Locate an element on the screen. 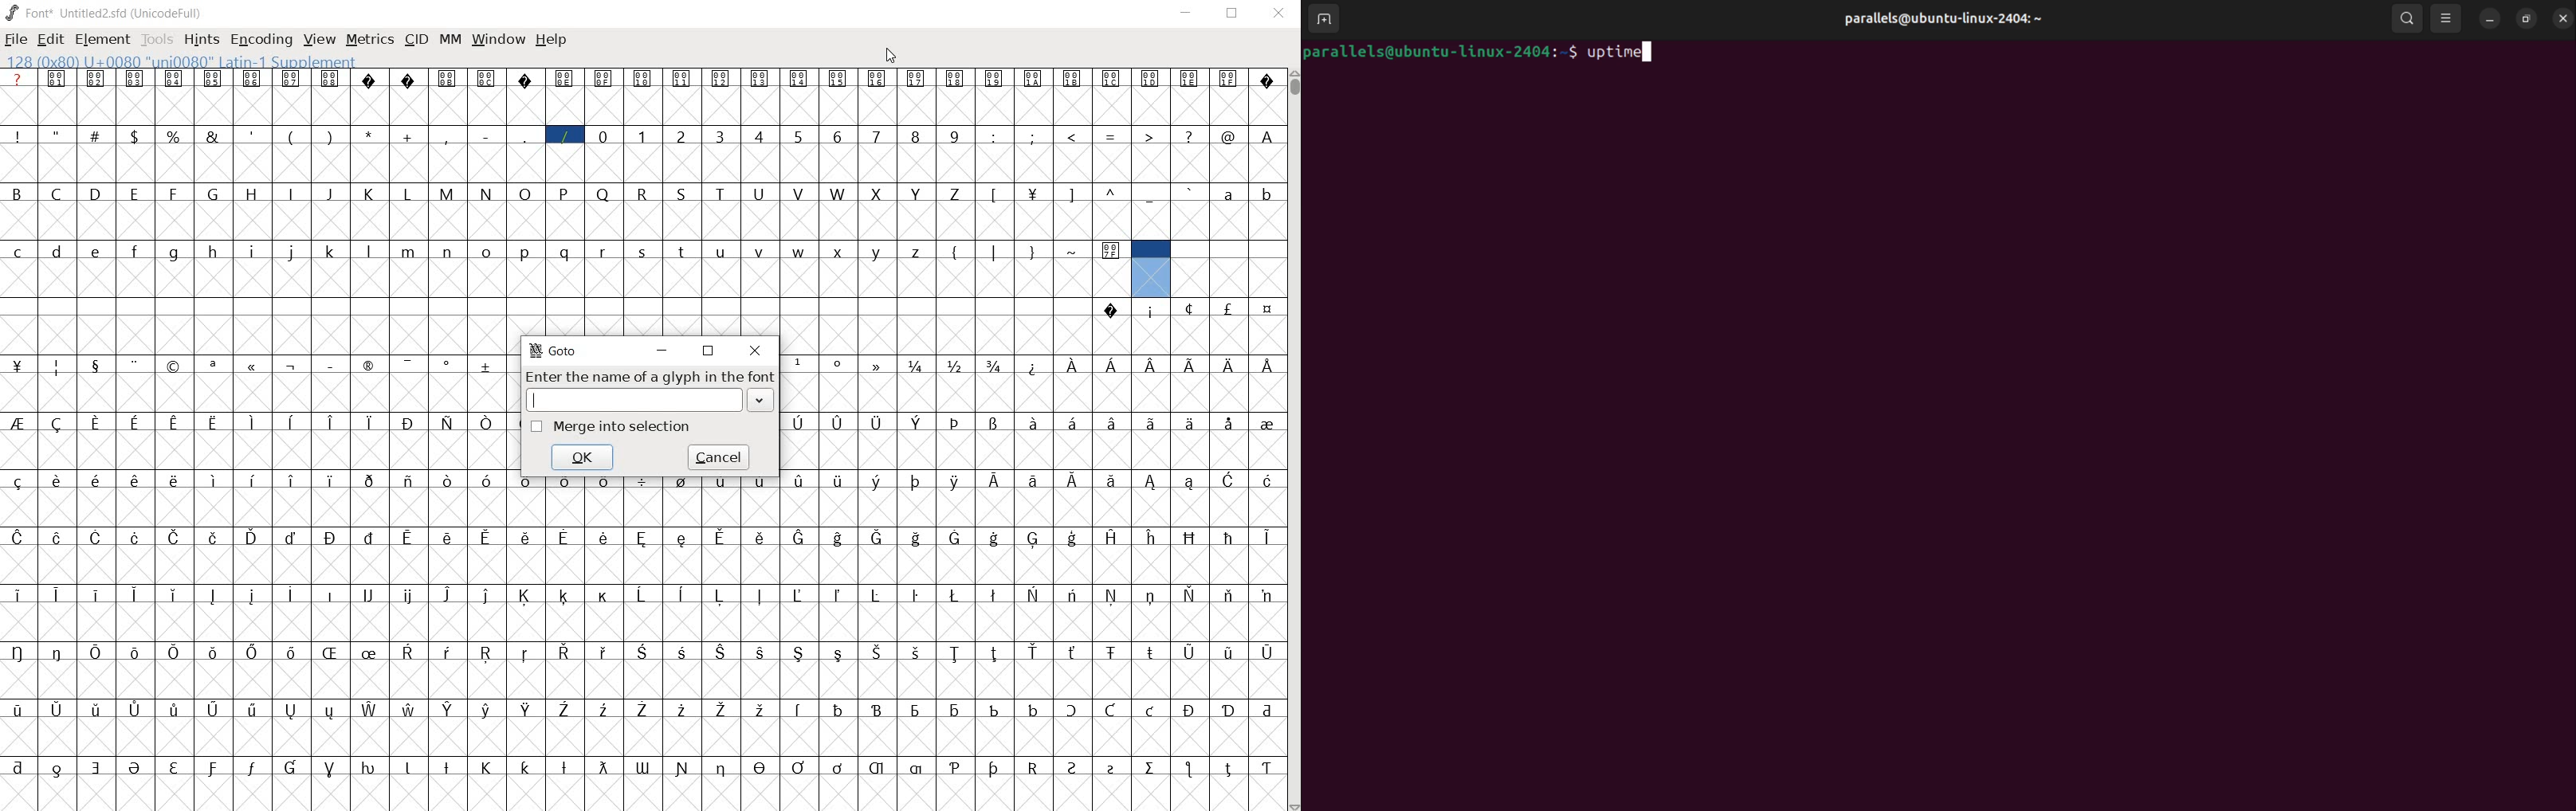 This screenshot has height=812, width=2576. V is located at coordinates (803, 193).